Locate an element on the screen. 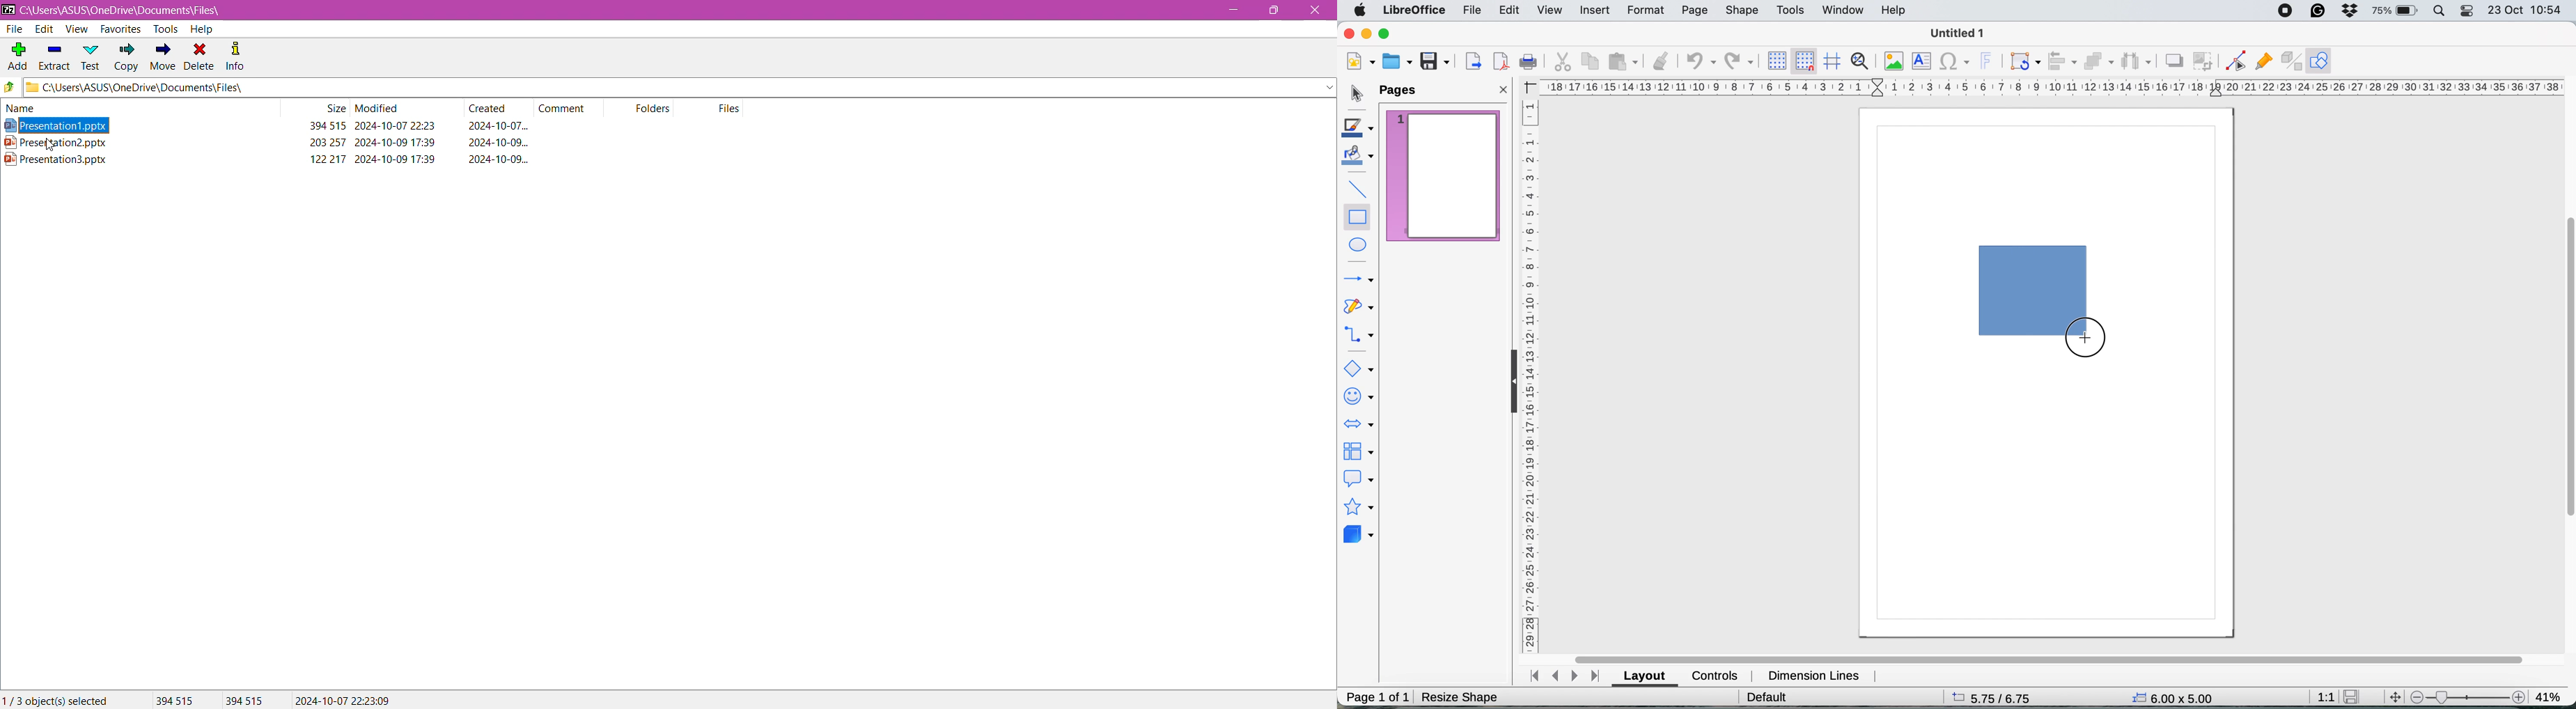  vertical scroll bar is located at coordinates (2568, 368).